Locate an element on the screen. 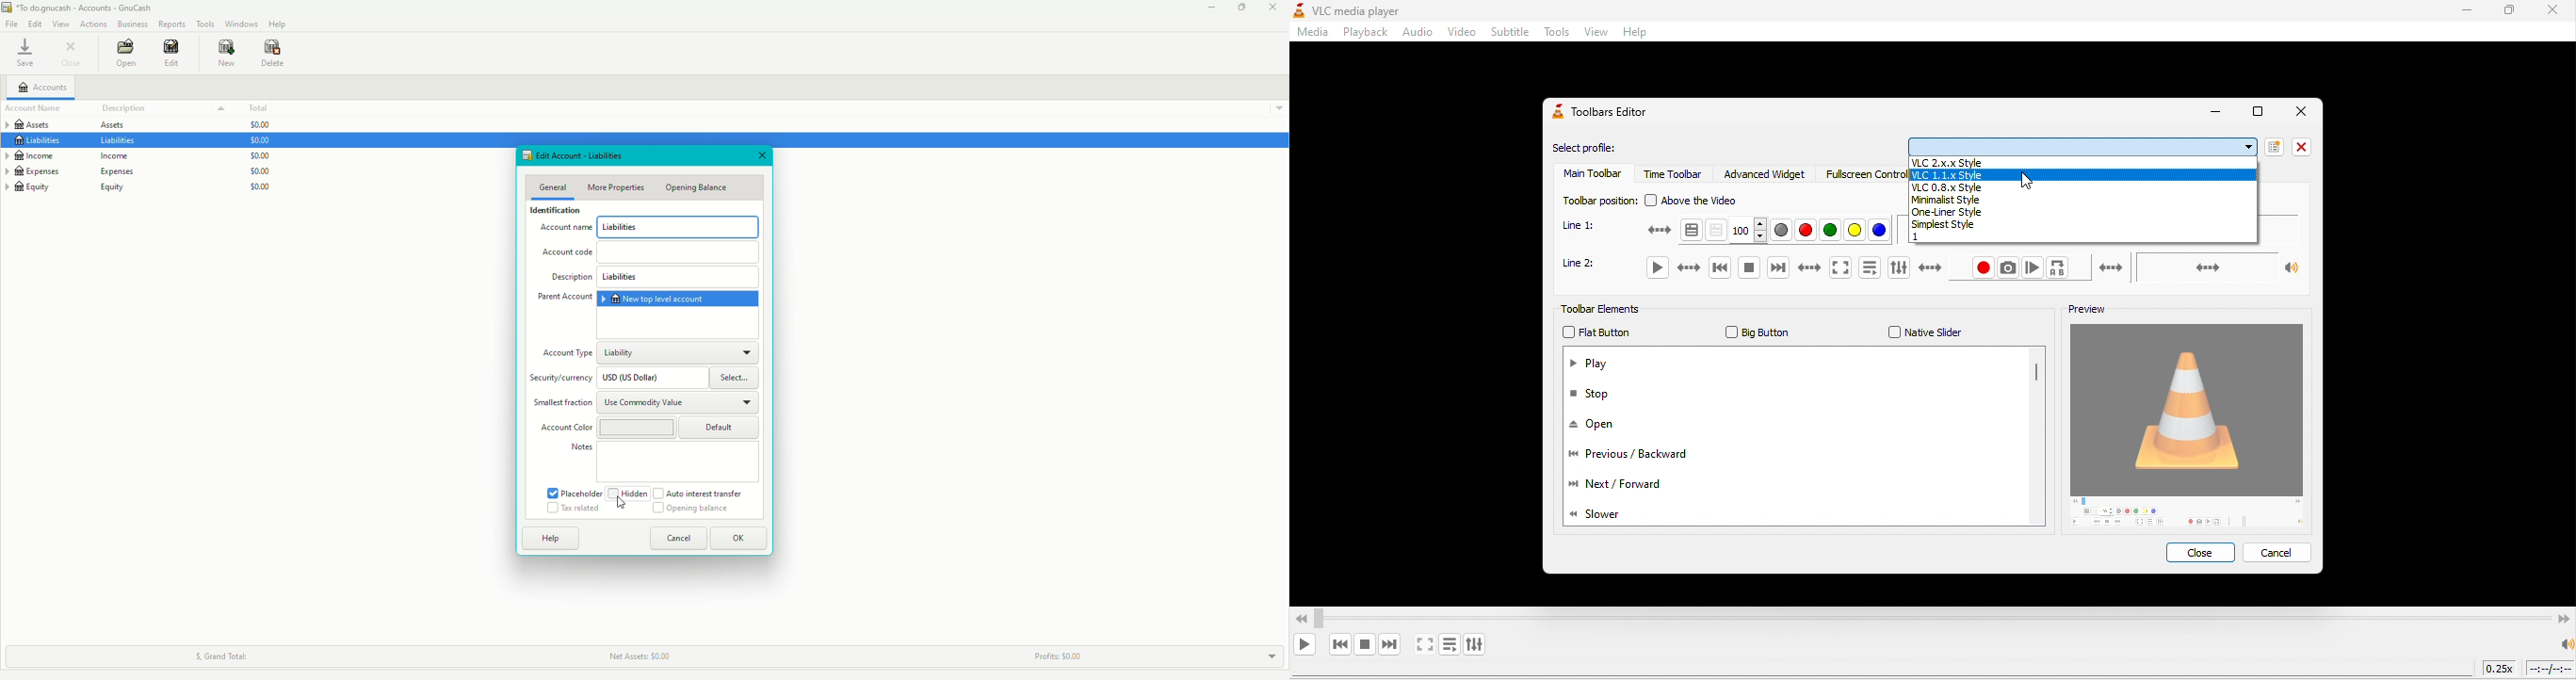 Image resolution: width=2576 pixels, height=700 pixels. Business is located at coordinates (132, 24).